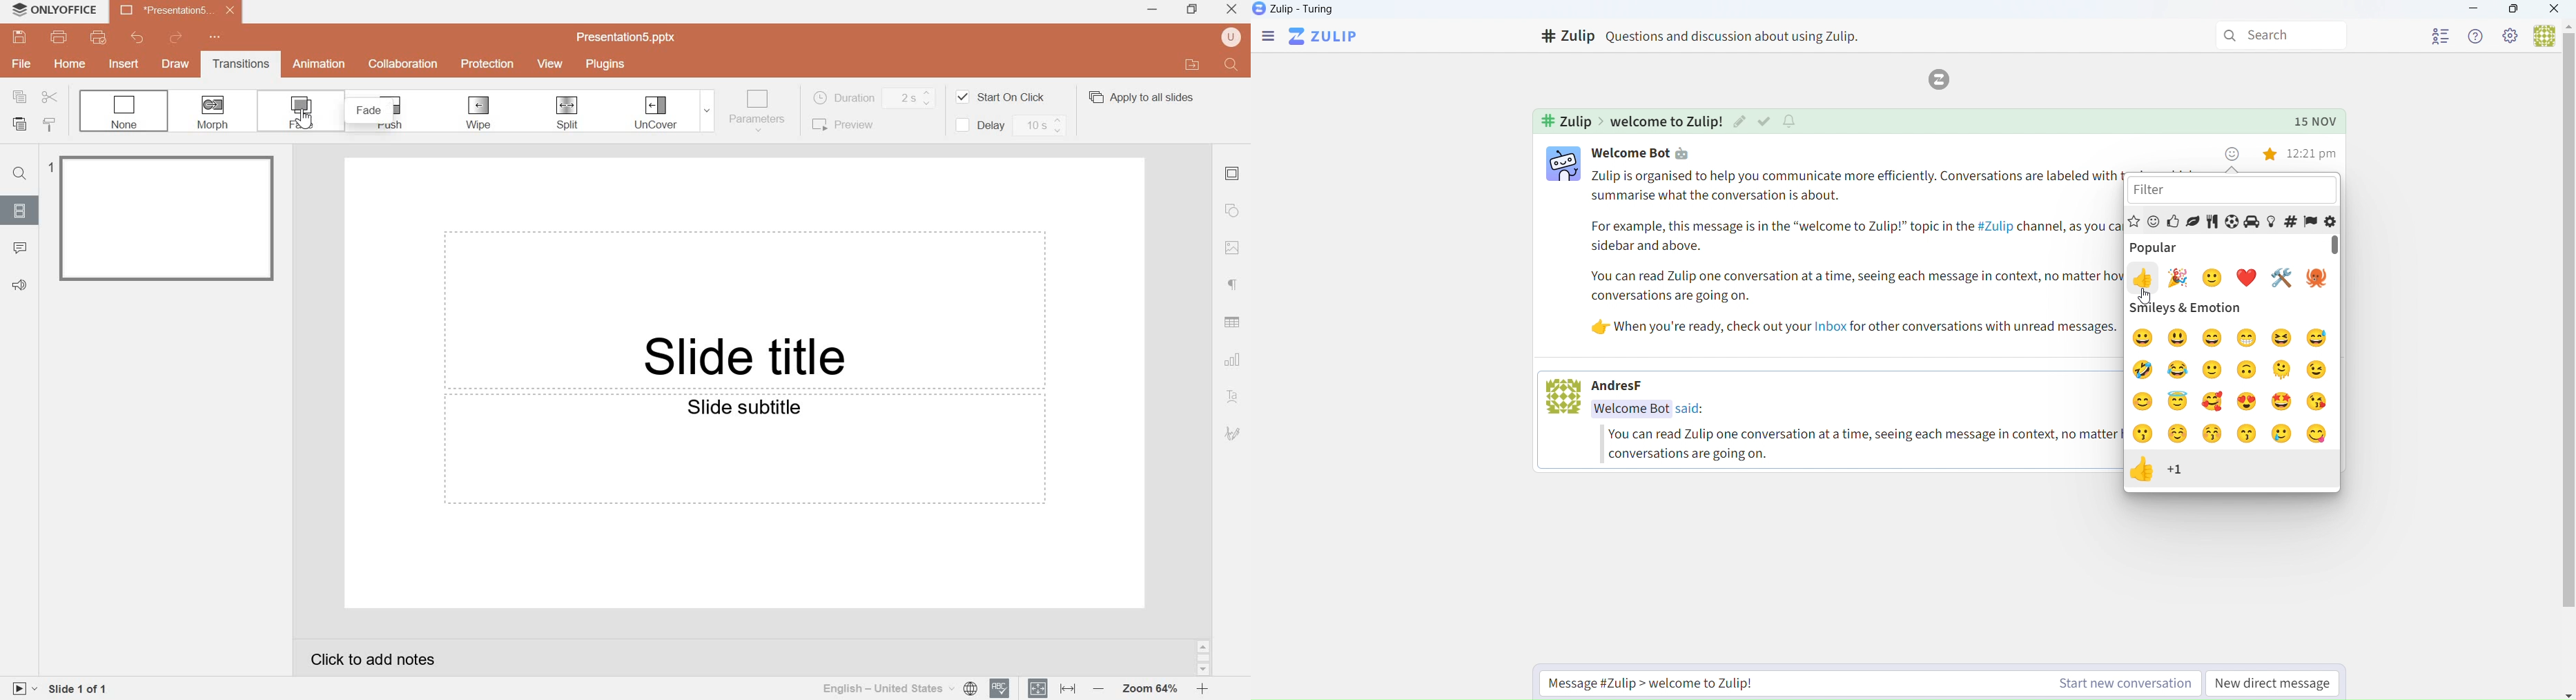 This screenshot has height=700, width=2576. What do you see at coordinates (20, 65) in the screenshot?
I see `File` at bounding box center [20, 65].